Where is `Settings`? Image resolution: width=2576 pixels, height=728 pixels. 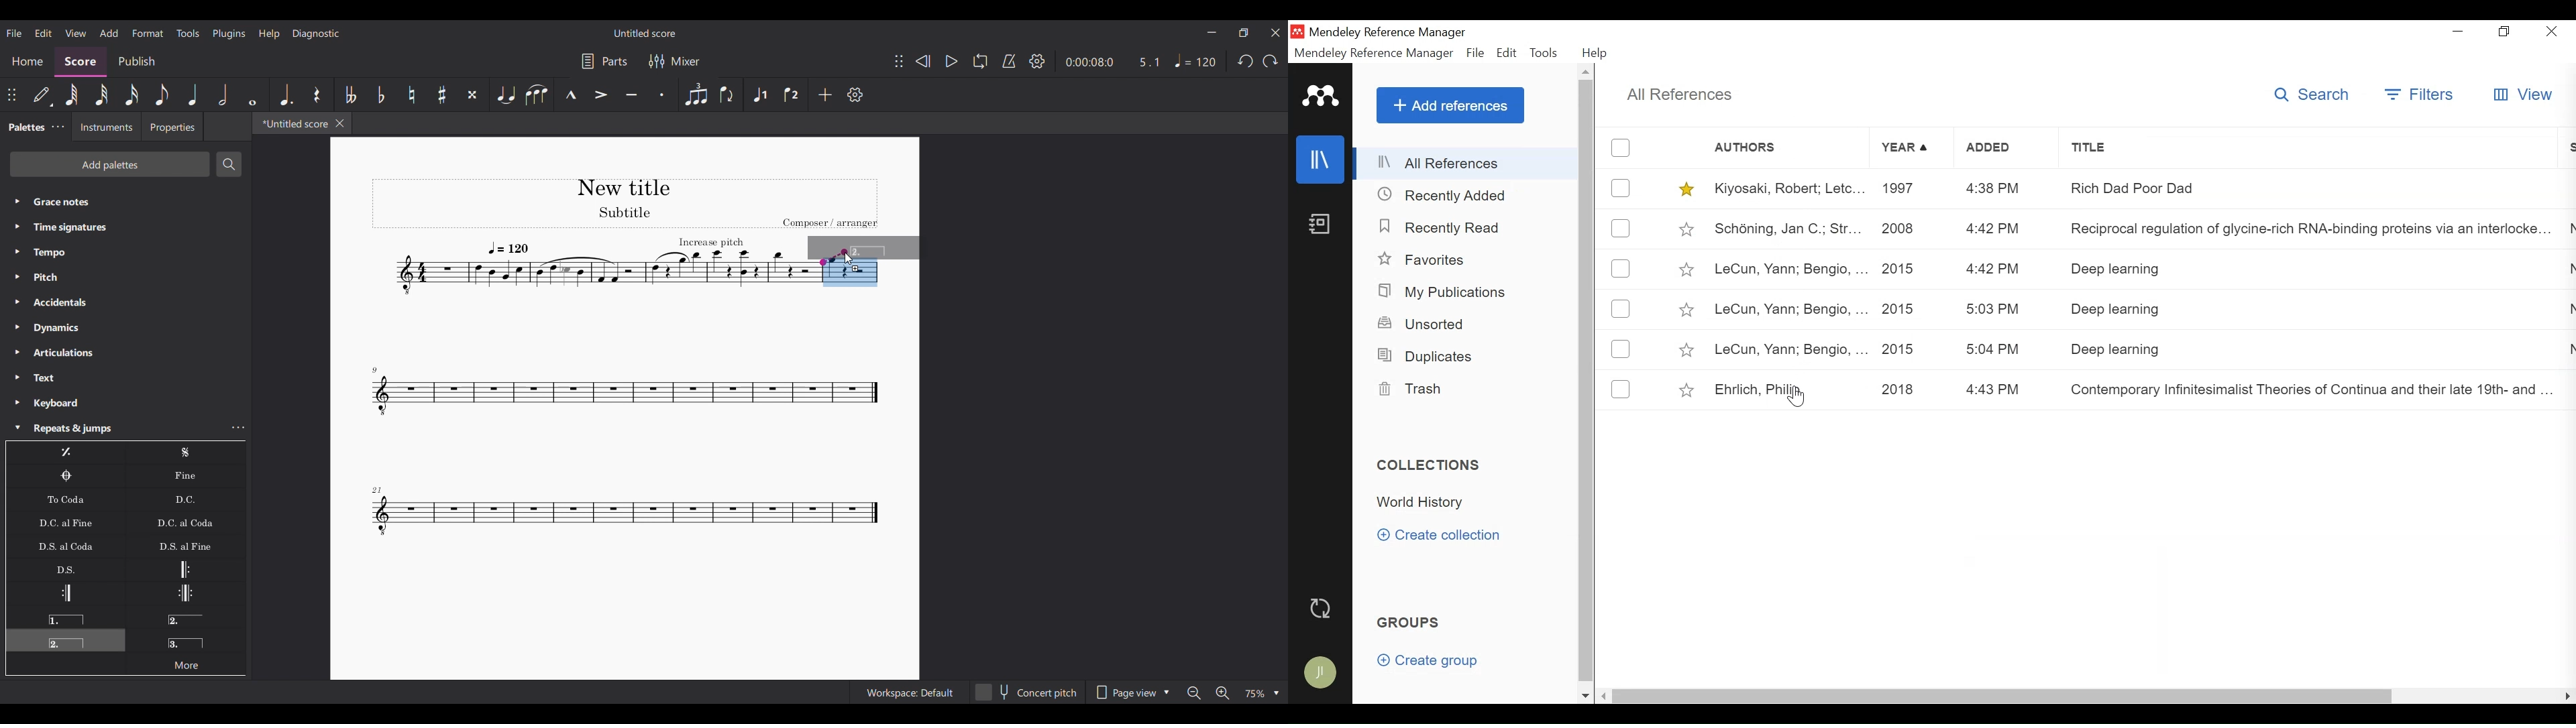 Settings is located at coordinates (1037, 61).